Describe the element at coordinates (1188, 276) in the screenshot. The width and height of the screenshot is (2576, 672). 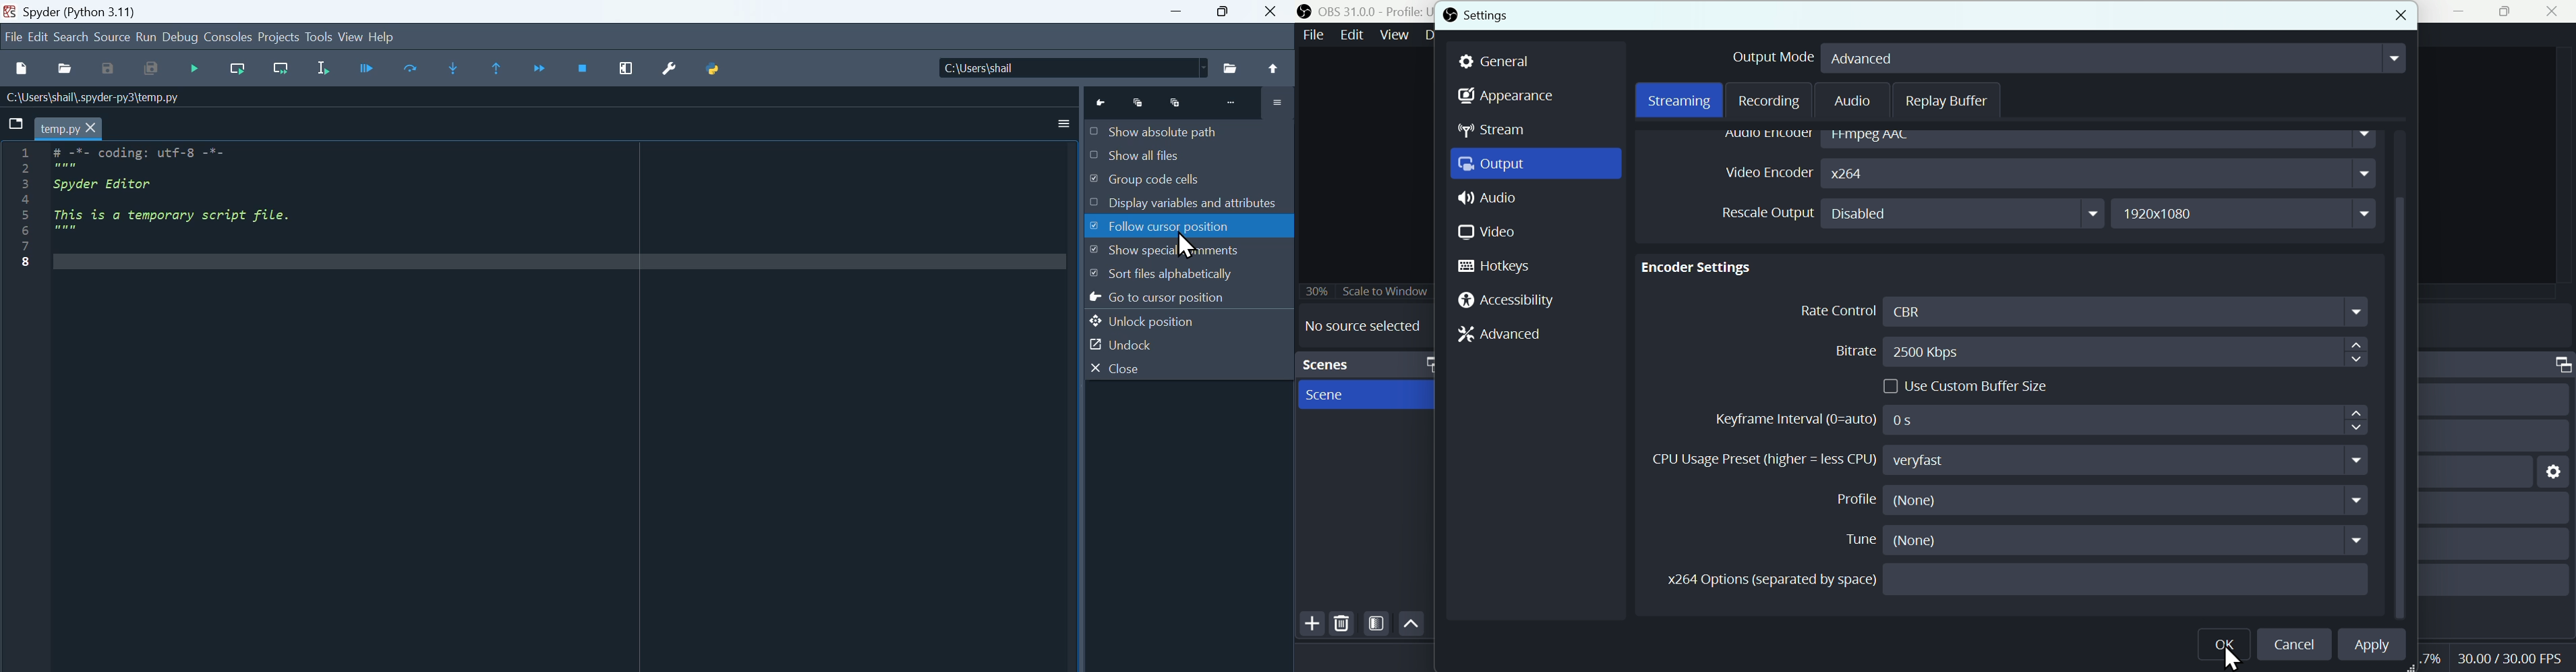
I see `Sort file alphabetically` at that location.